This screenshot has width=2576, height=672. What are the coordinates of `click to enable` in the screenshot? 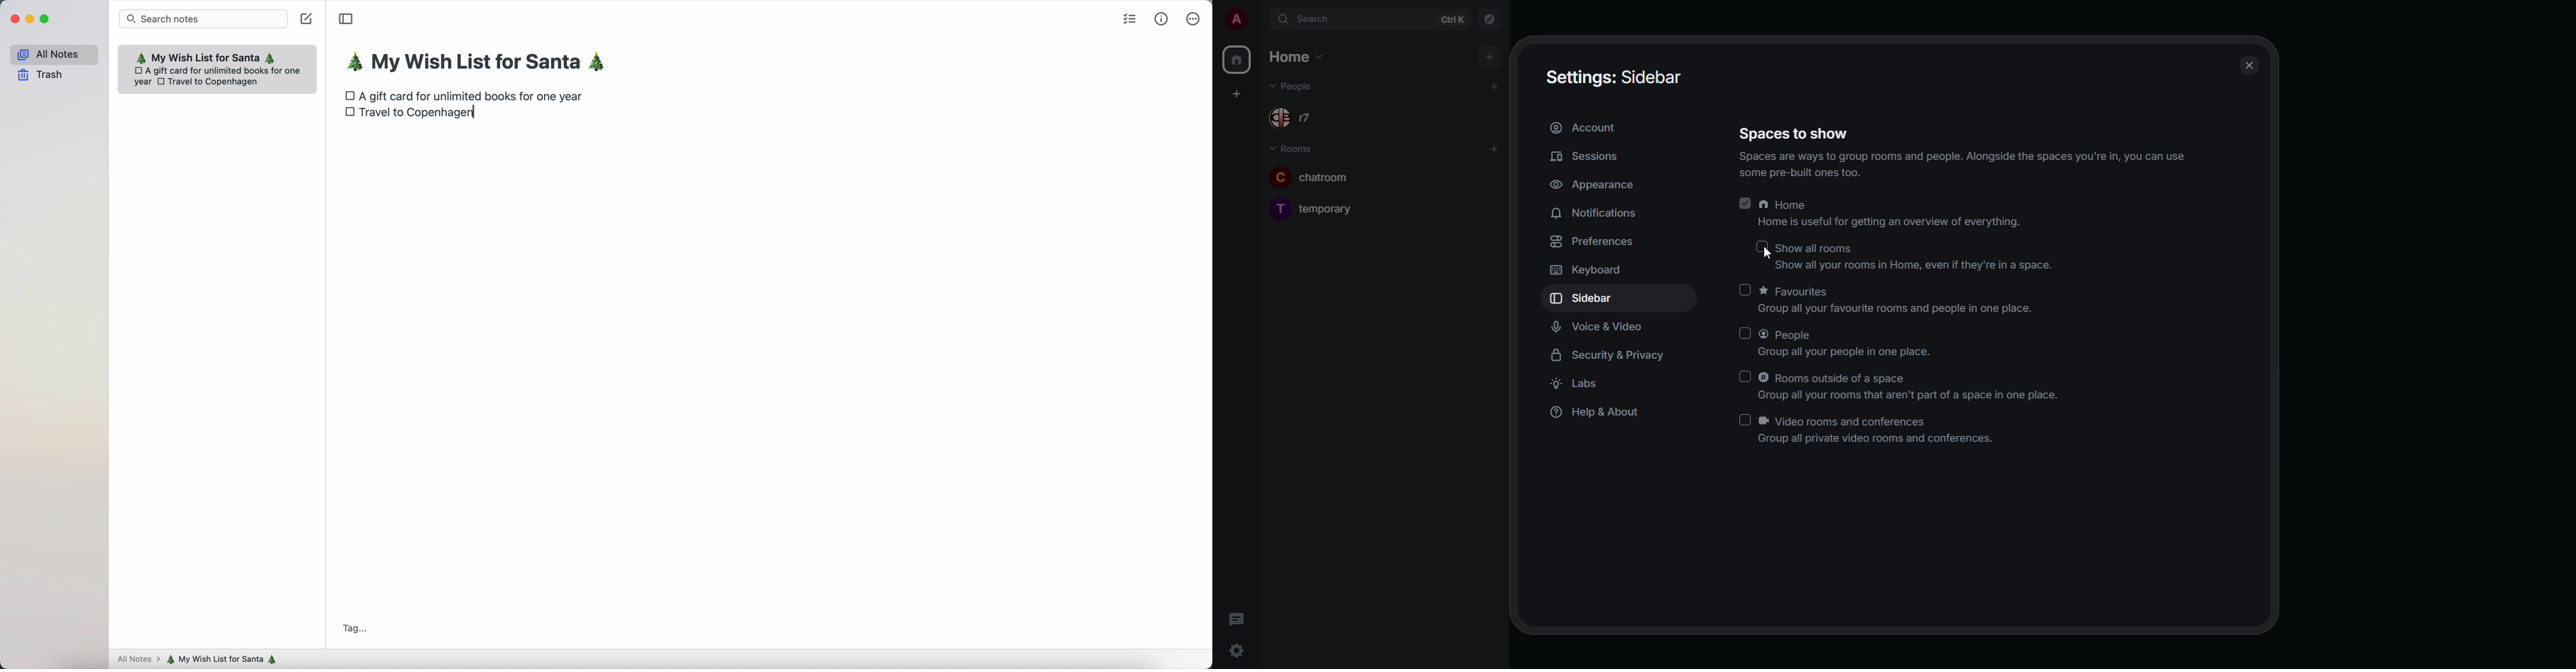 It's located at (1748, 290).